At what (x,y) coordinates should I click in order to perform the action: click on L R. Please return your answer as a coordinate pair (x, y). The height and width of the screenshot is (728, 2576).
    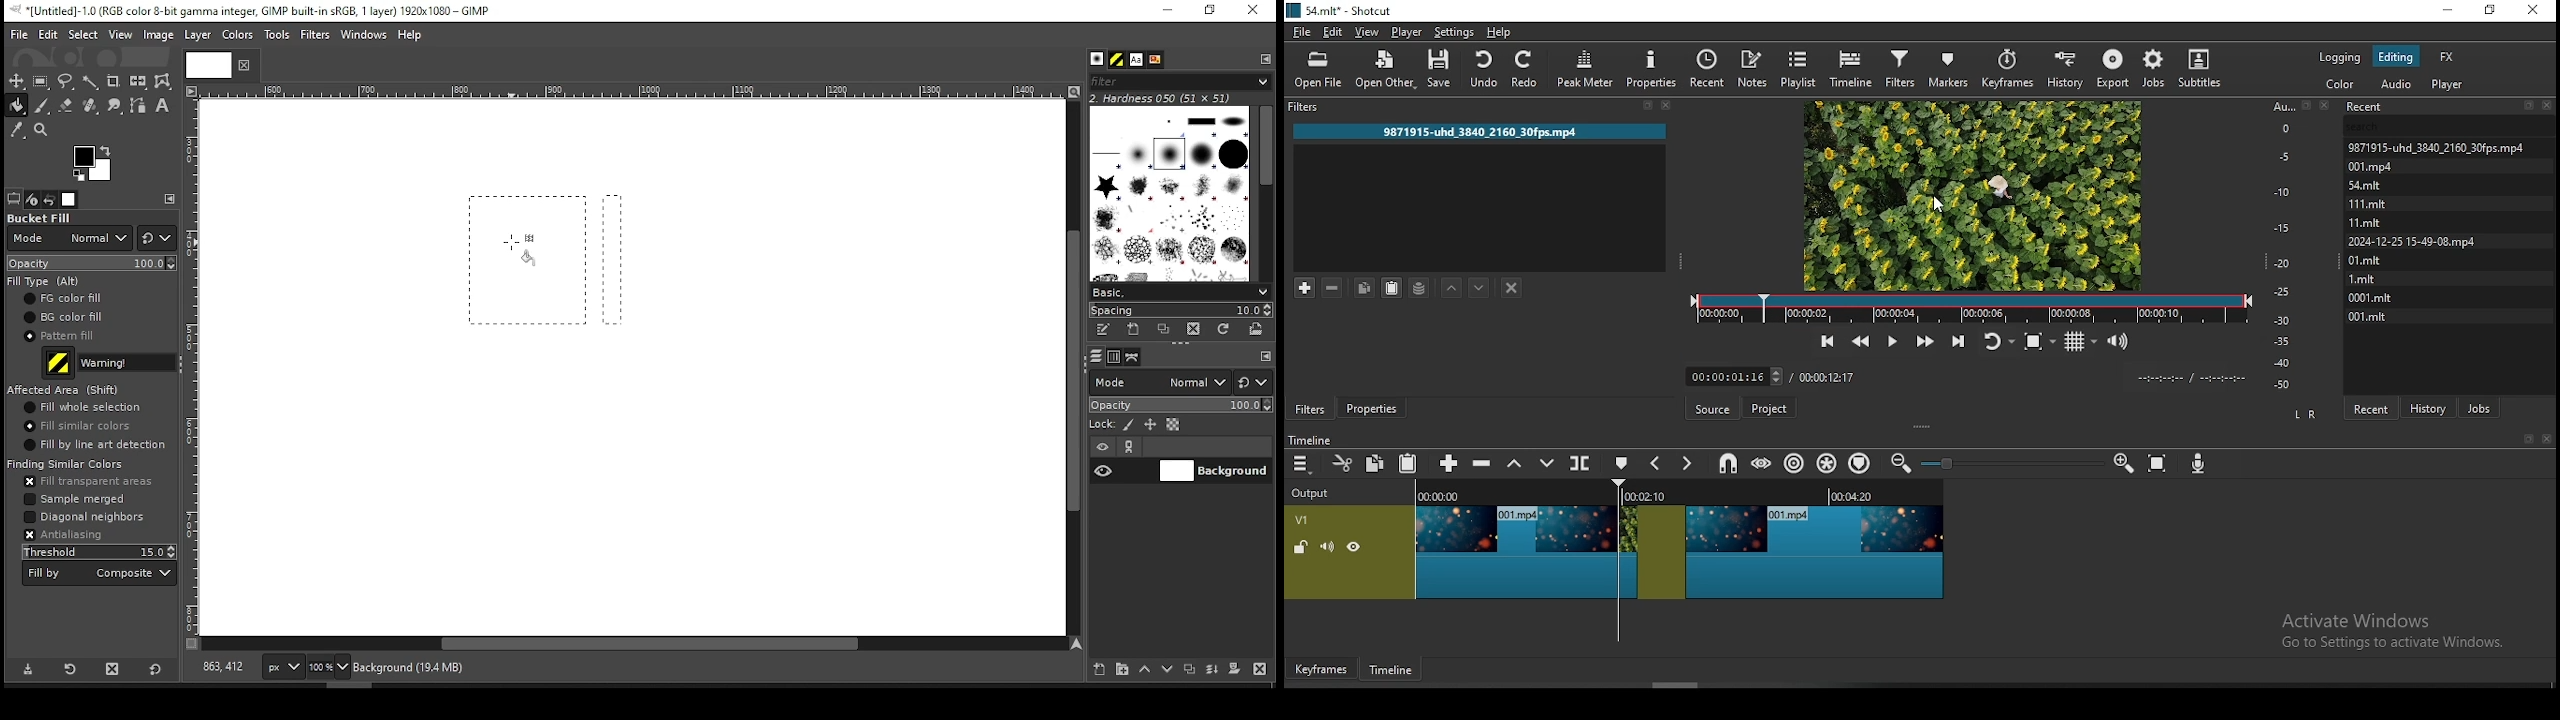
    Looking at the image, I should click on (2306, 416).